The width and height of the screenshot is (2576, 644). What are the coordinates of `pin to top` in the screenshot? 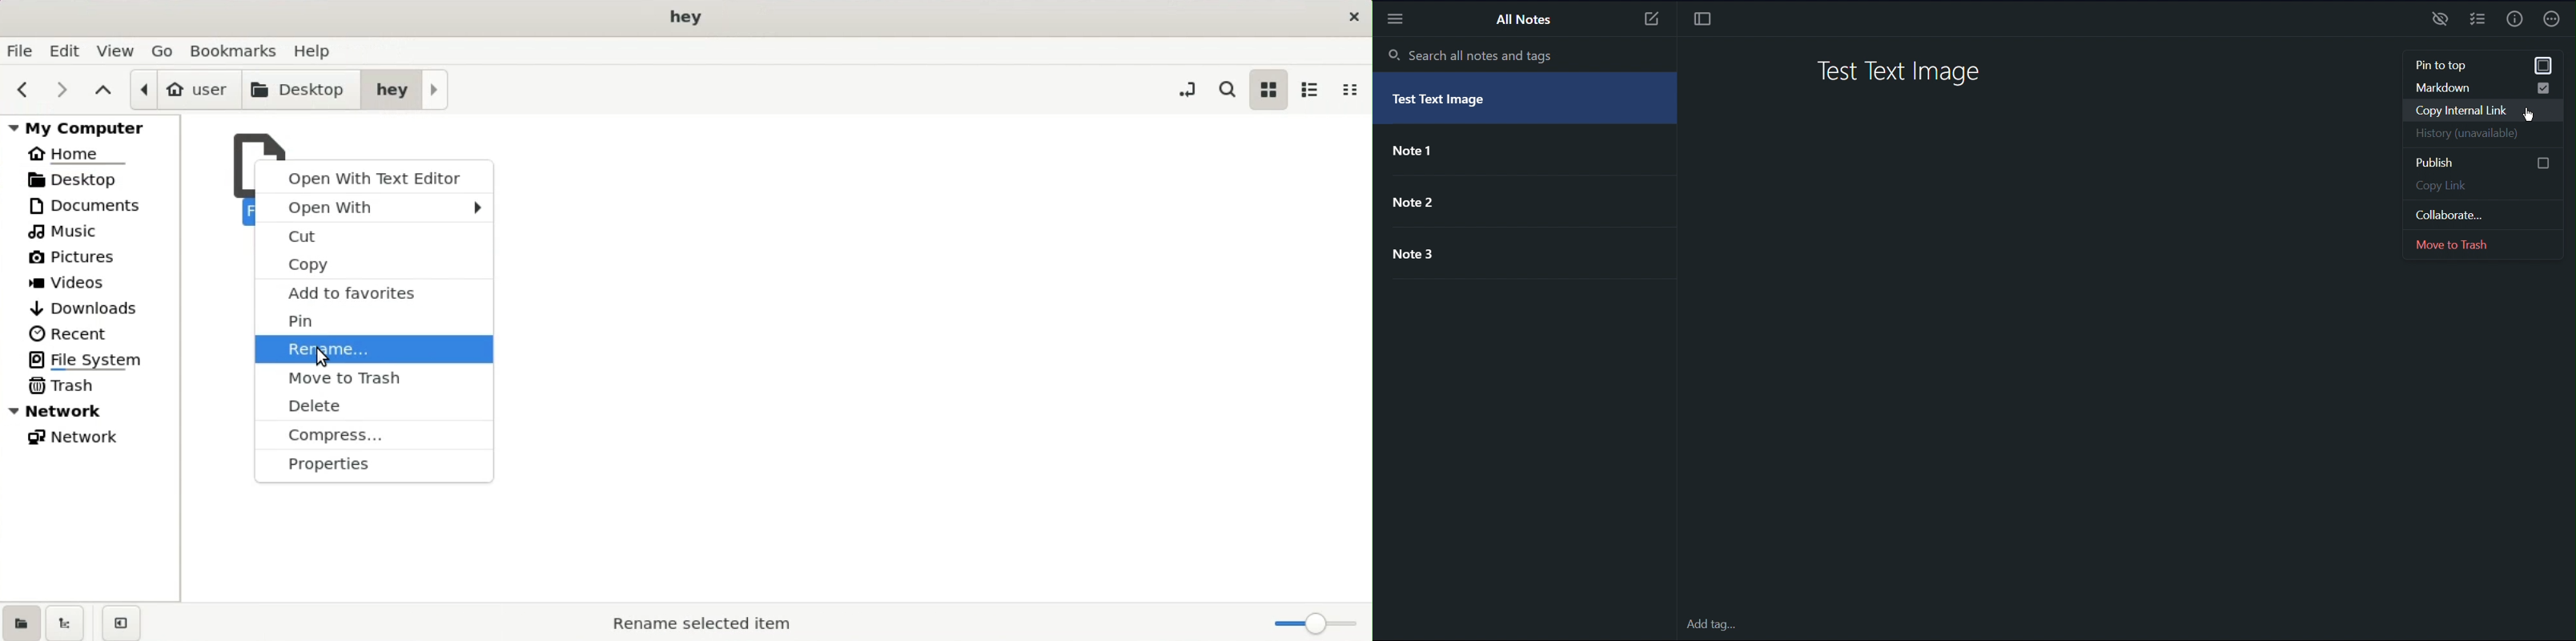 It's located at (2481, 65).